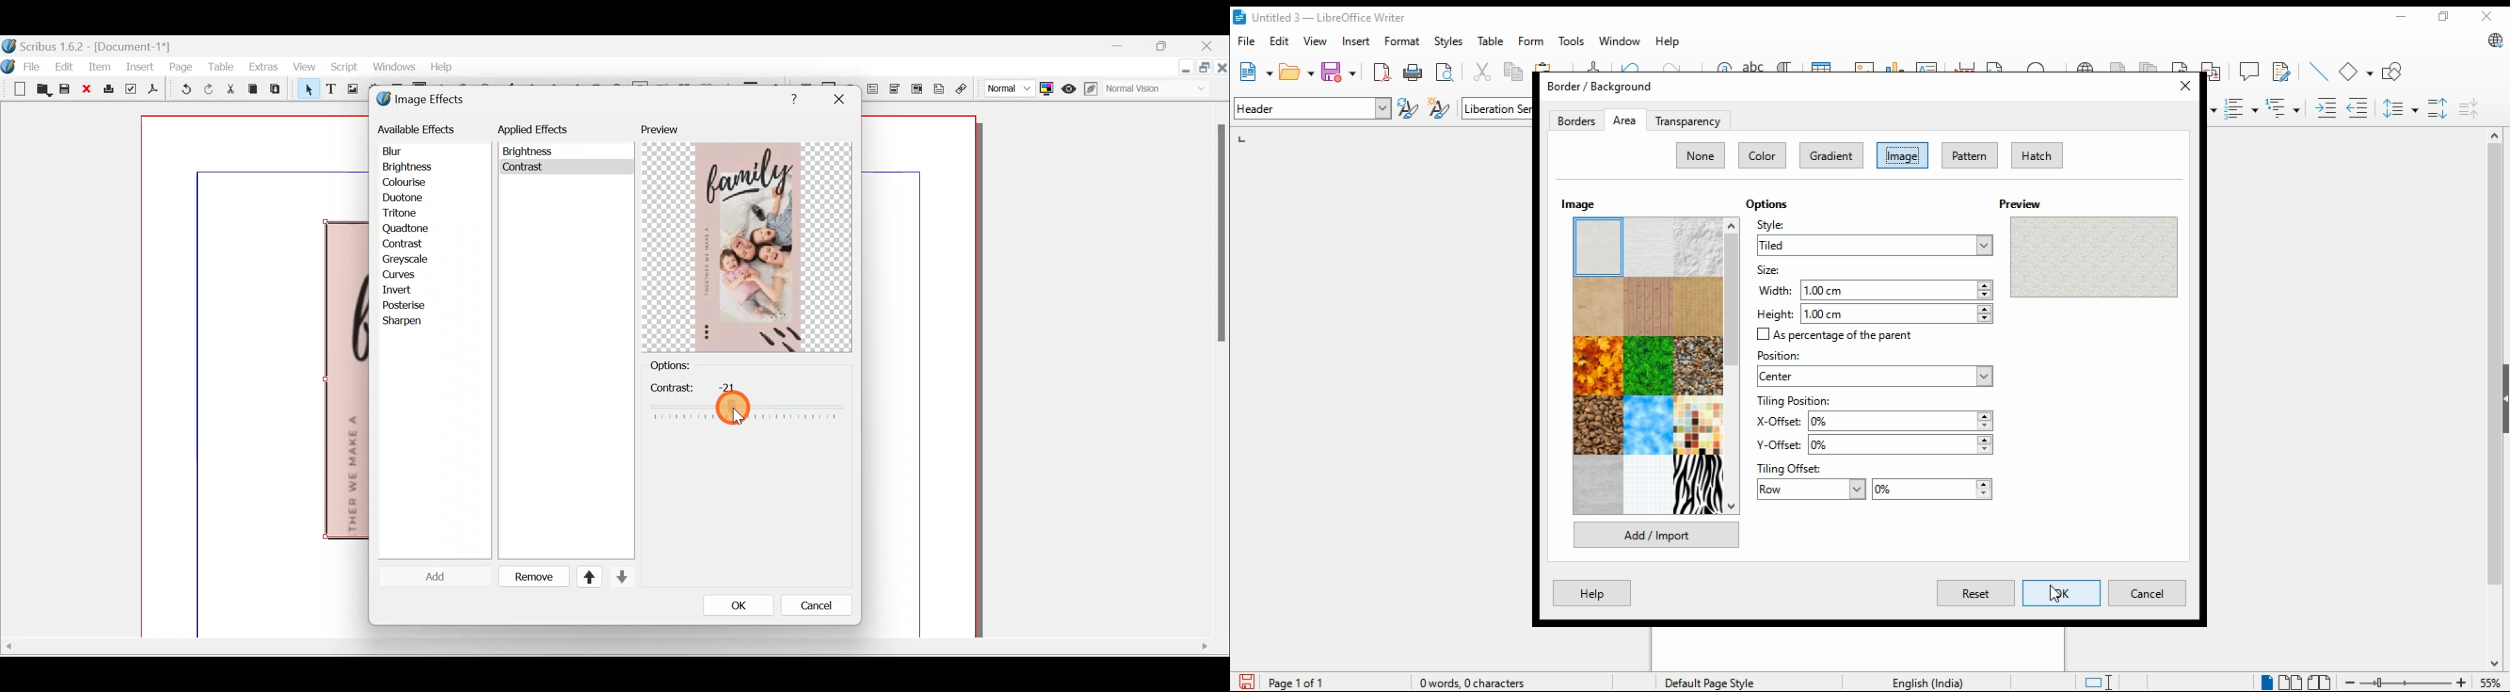 The image size is (2520, 700). I want to click on insert textbox, so click(1928, 65).